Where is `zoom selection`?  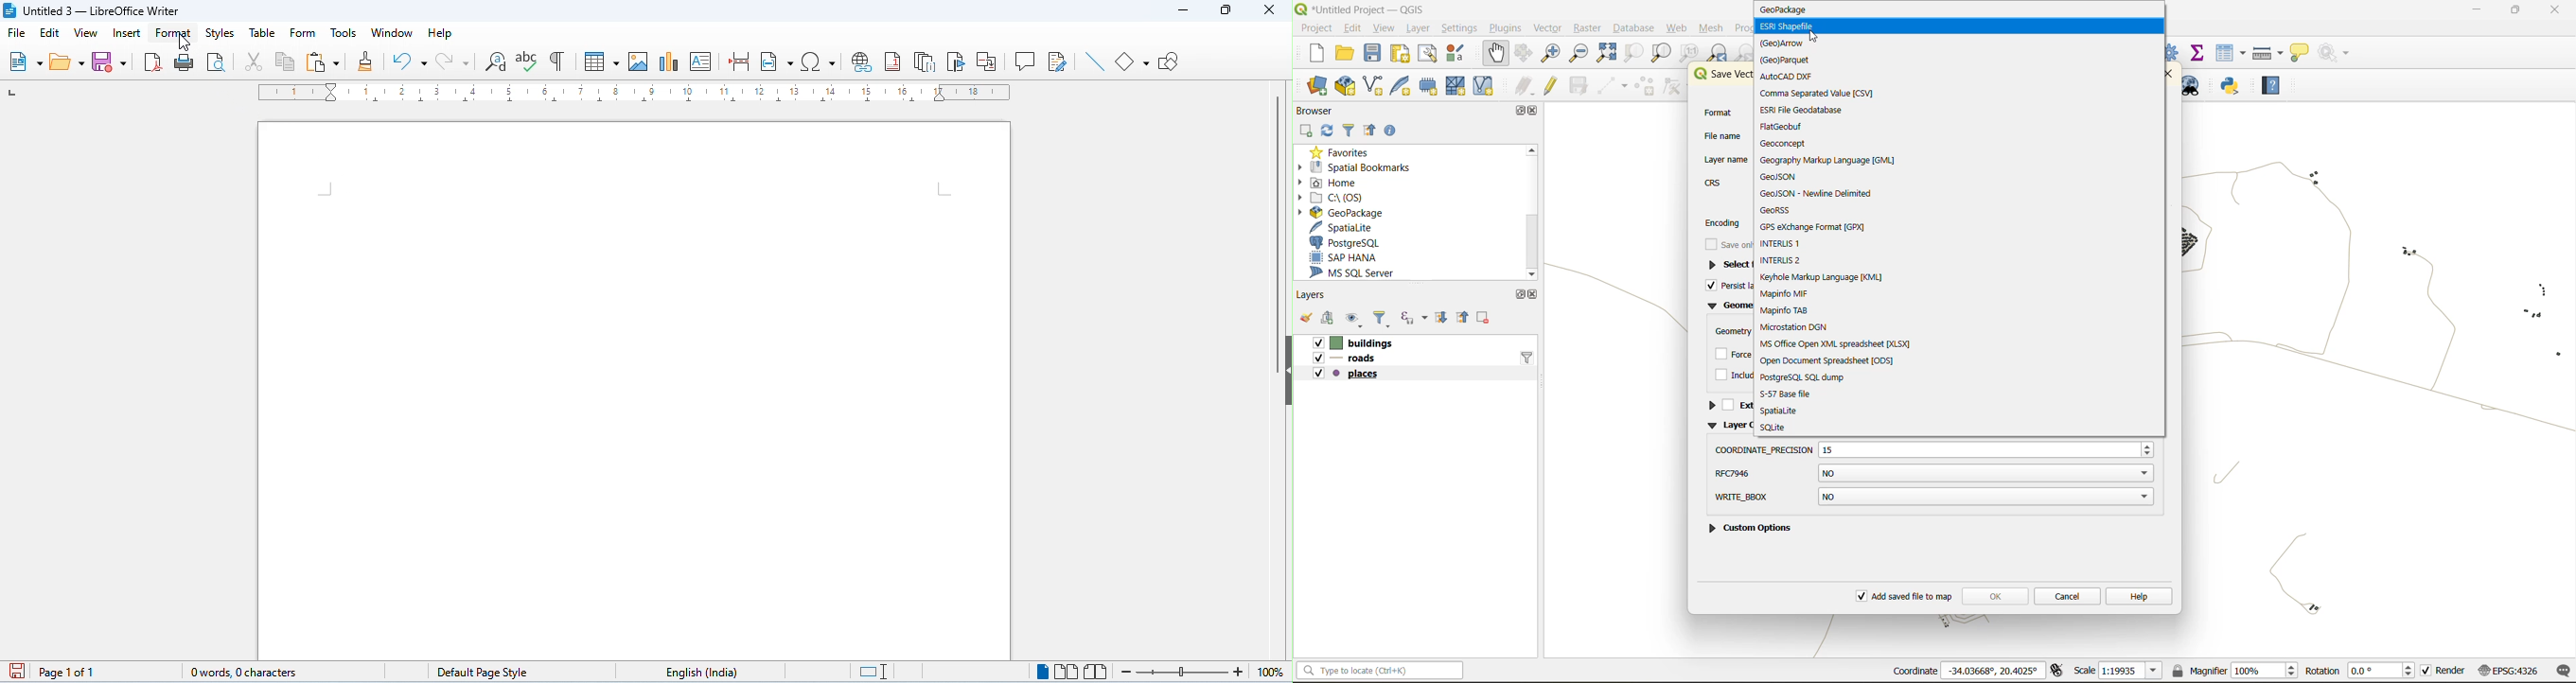
zoom selection is located at coordinates (1632, 53).